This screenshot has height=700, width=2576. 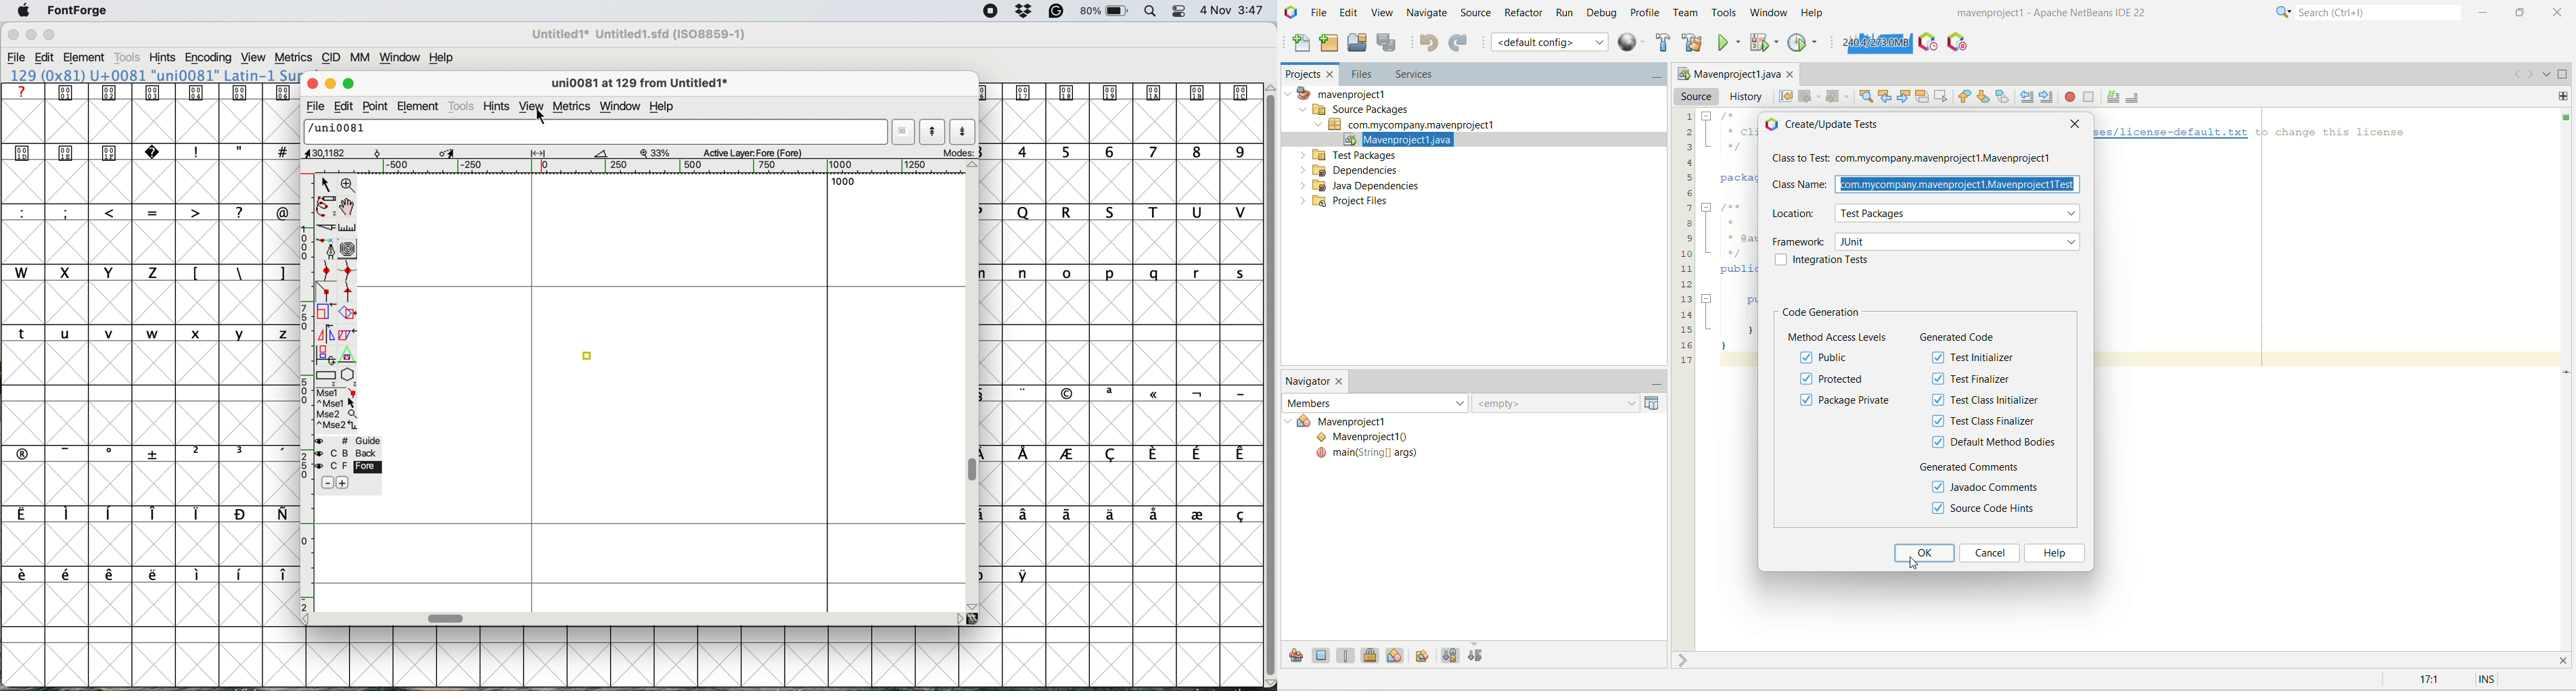 I want to click on cursor, so click(x=1912, y=569).